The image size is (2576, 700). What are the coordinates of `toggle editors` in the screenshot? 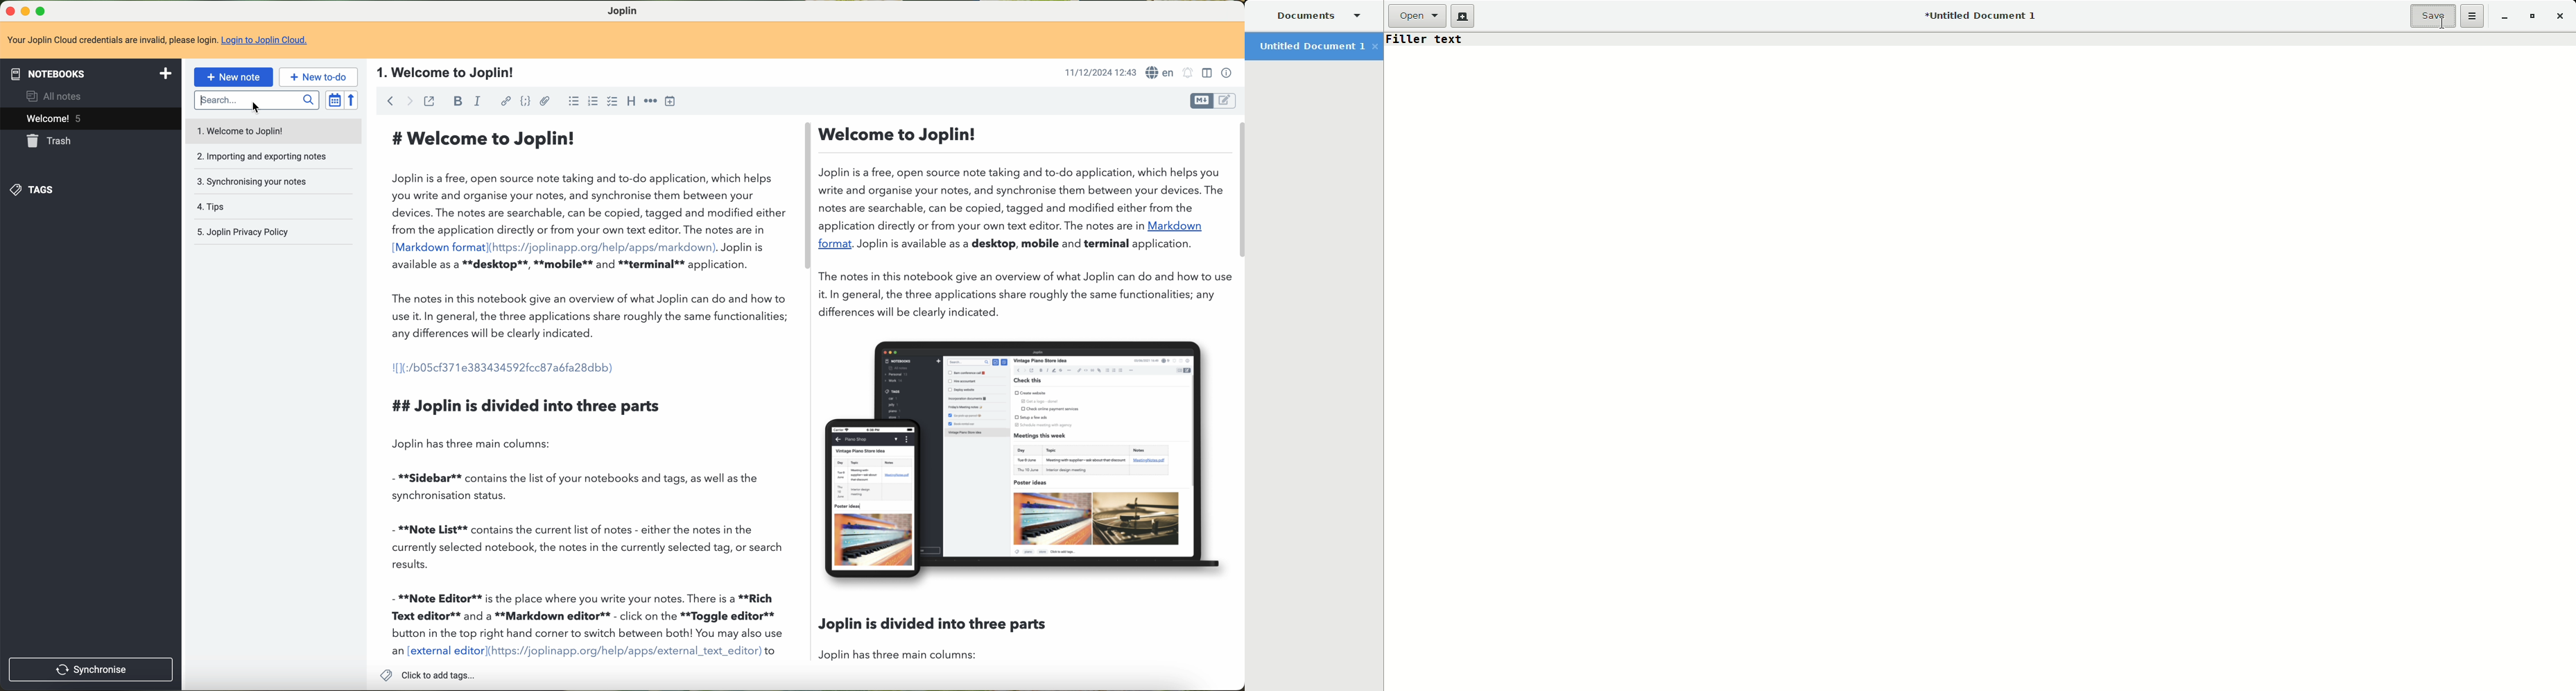 It's located at (1201, 101).